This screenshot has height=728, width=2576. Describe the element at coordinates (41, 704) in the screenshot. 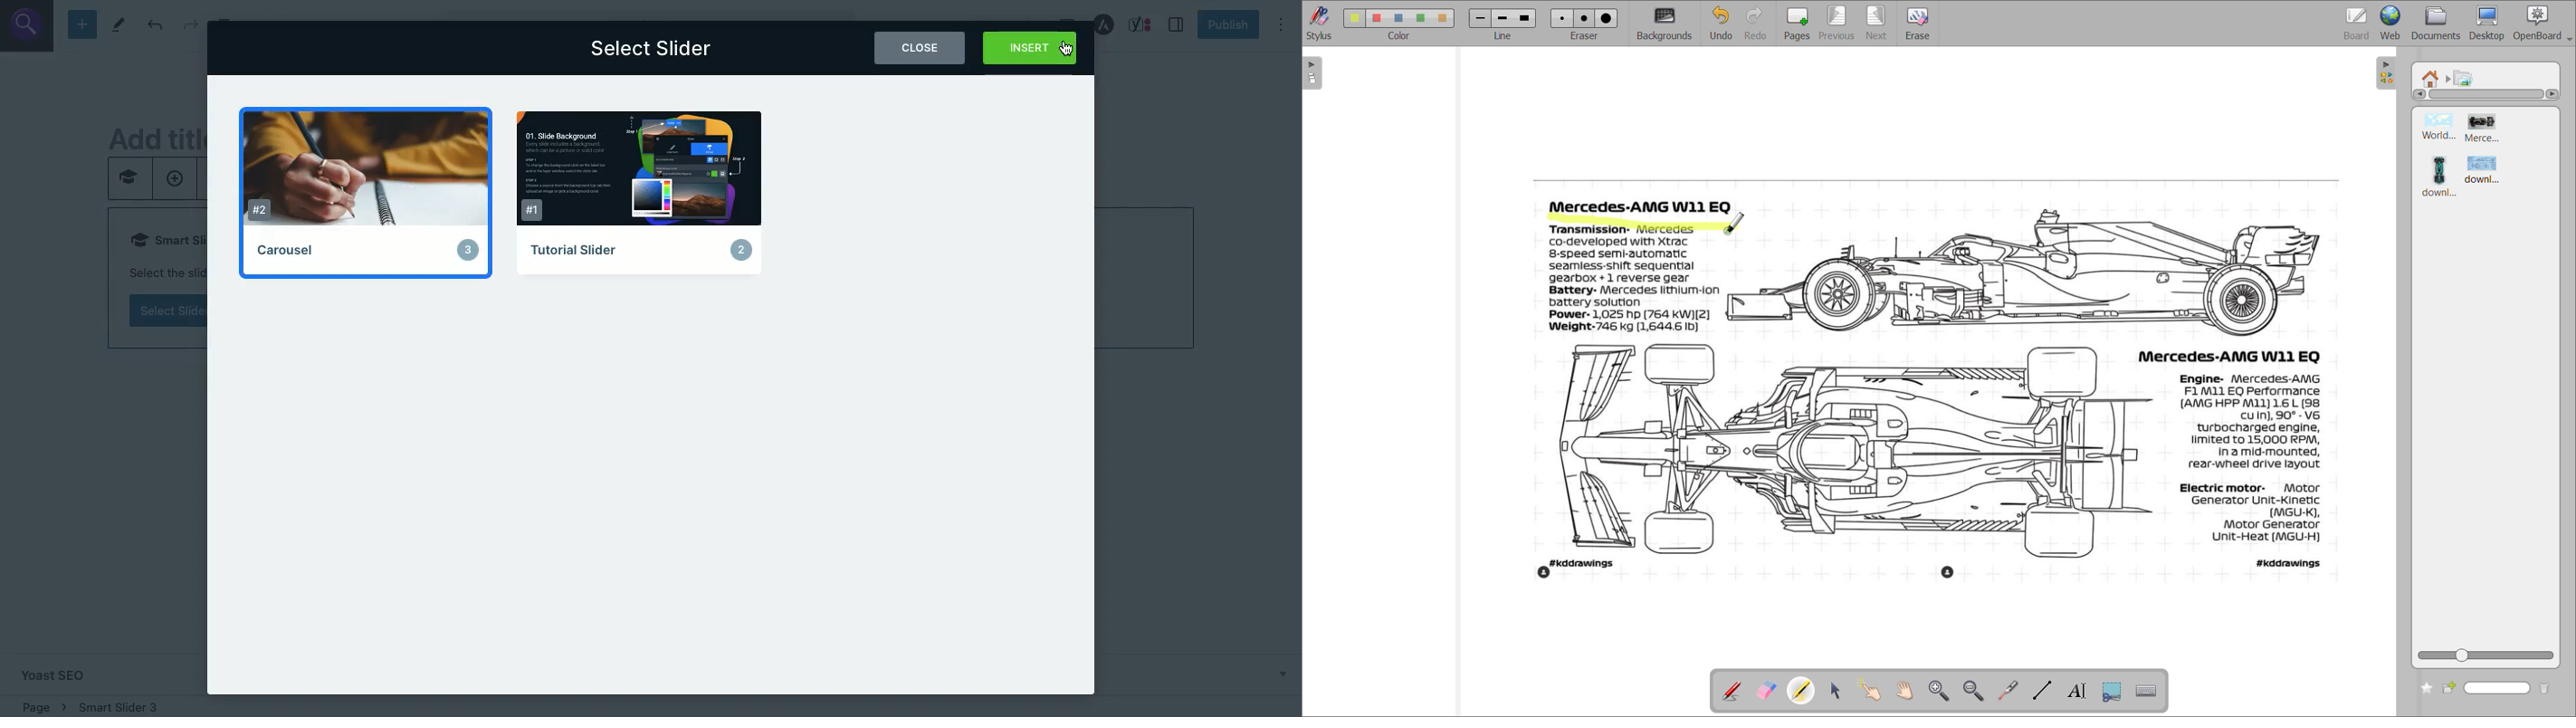

I see `Location` at that location.